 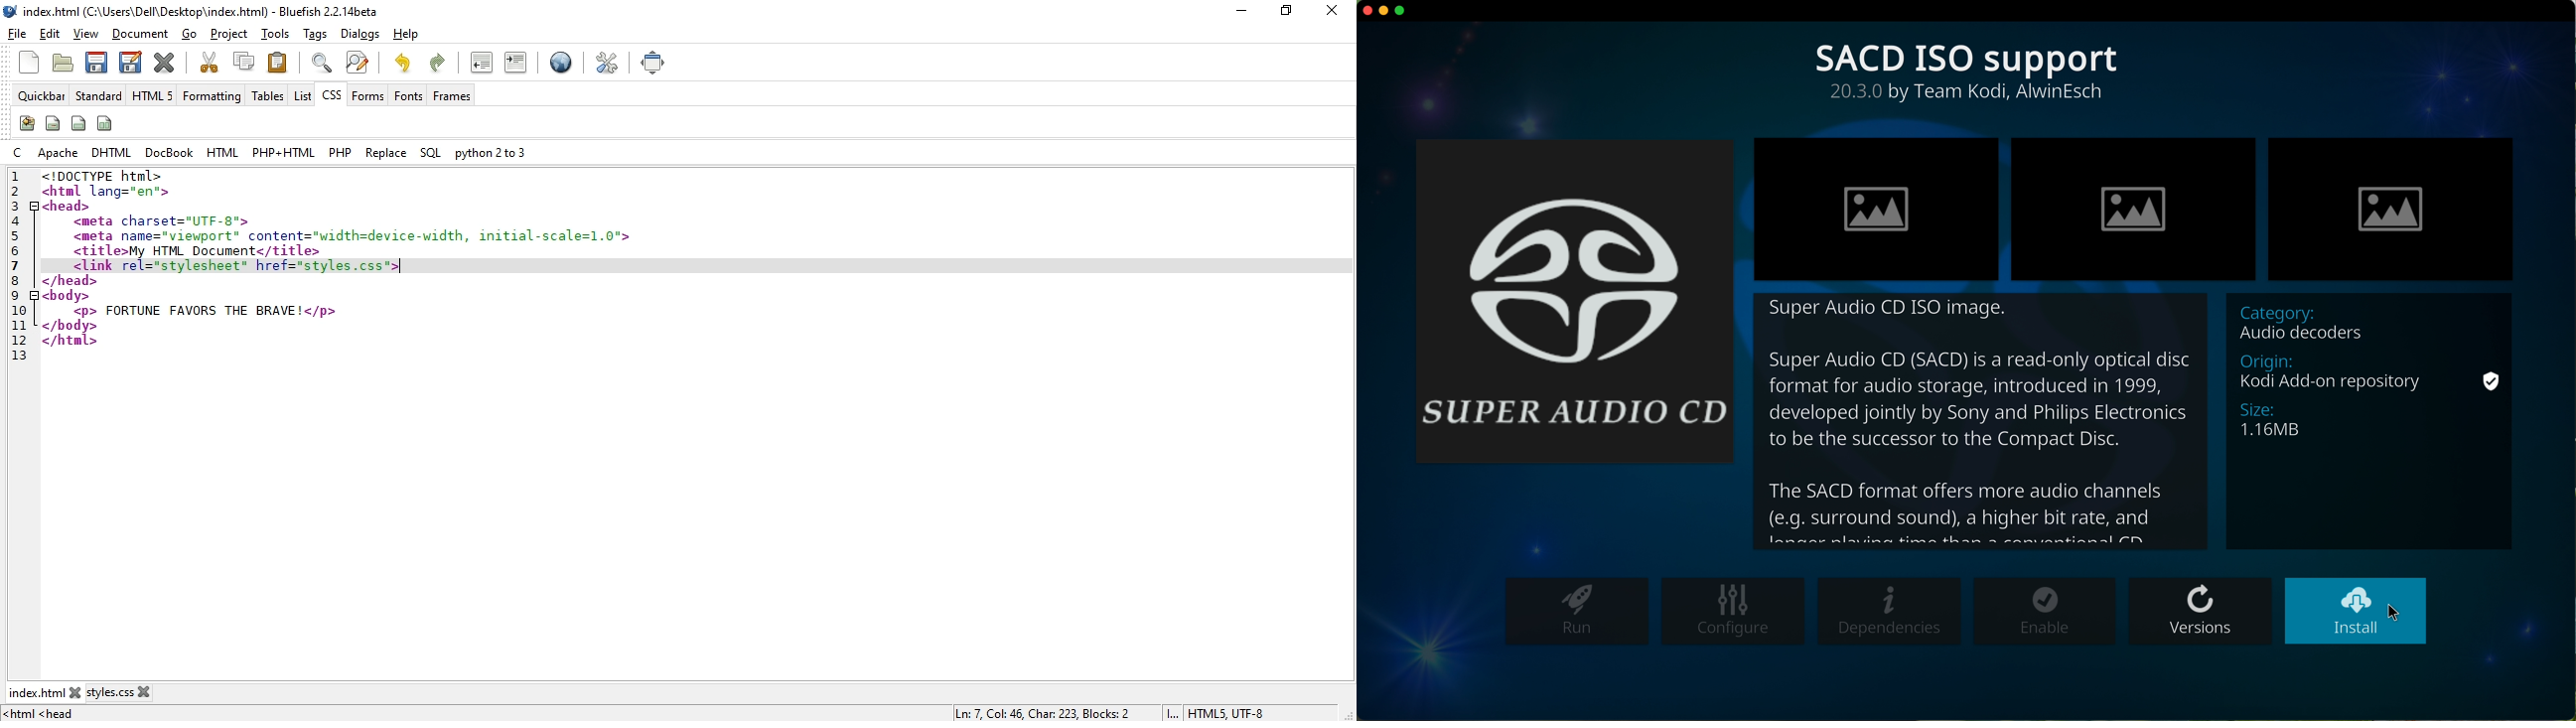 I want to click on minimize, so click(x=1237, y=11).